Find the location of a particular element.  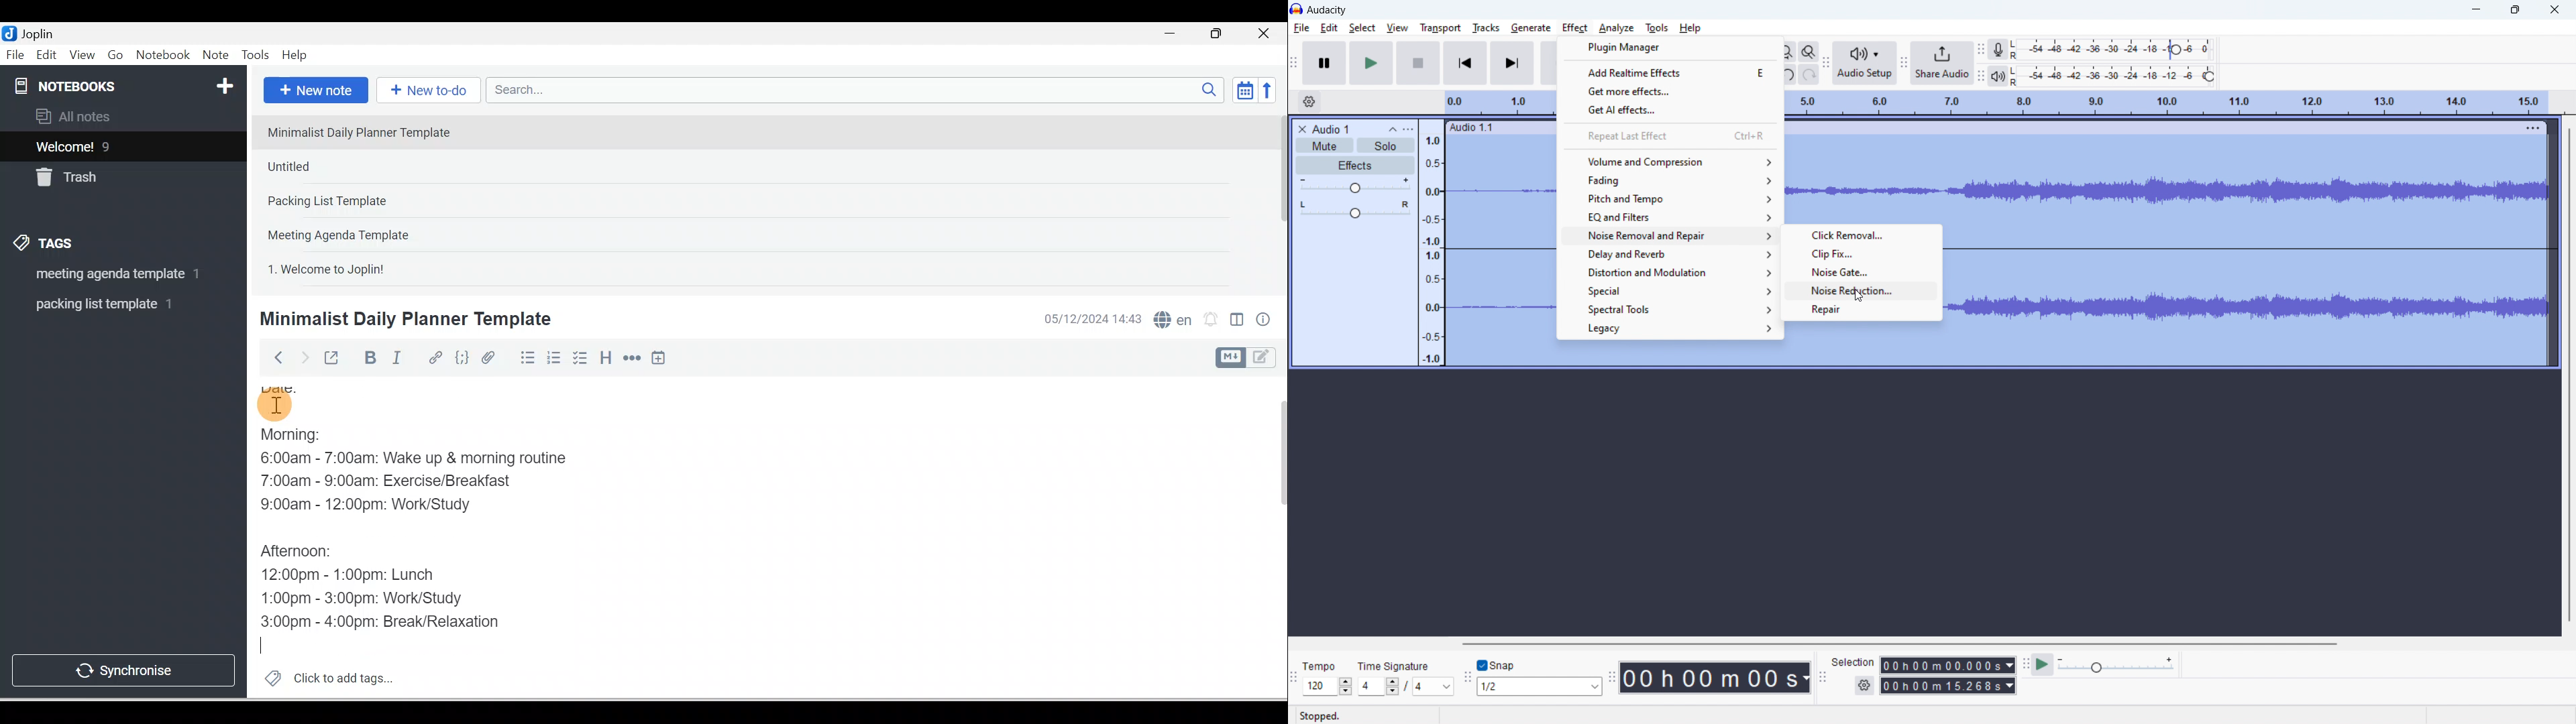

title is located at coordinates (1330, 129).